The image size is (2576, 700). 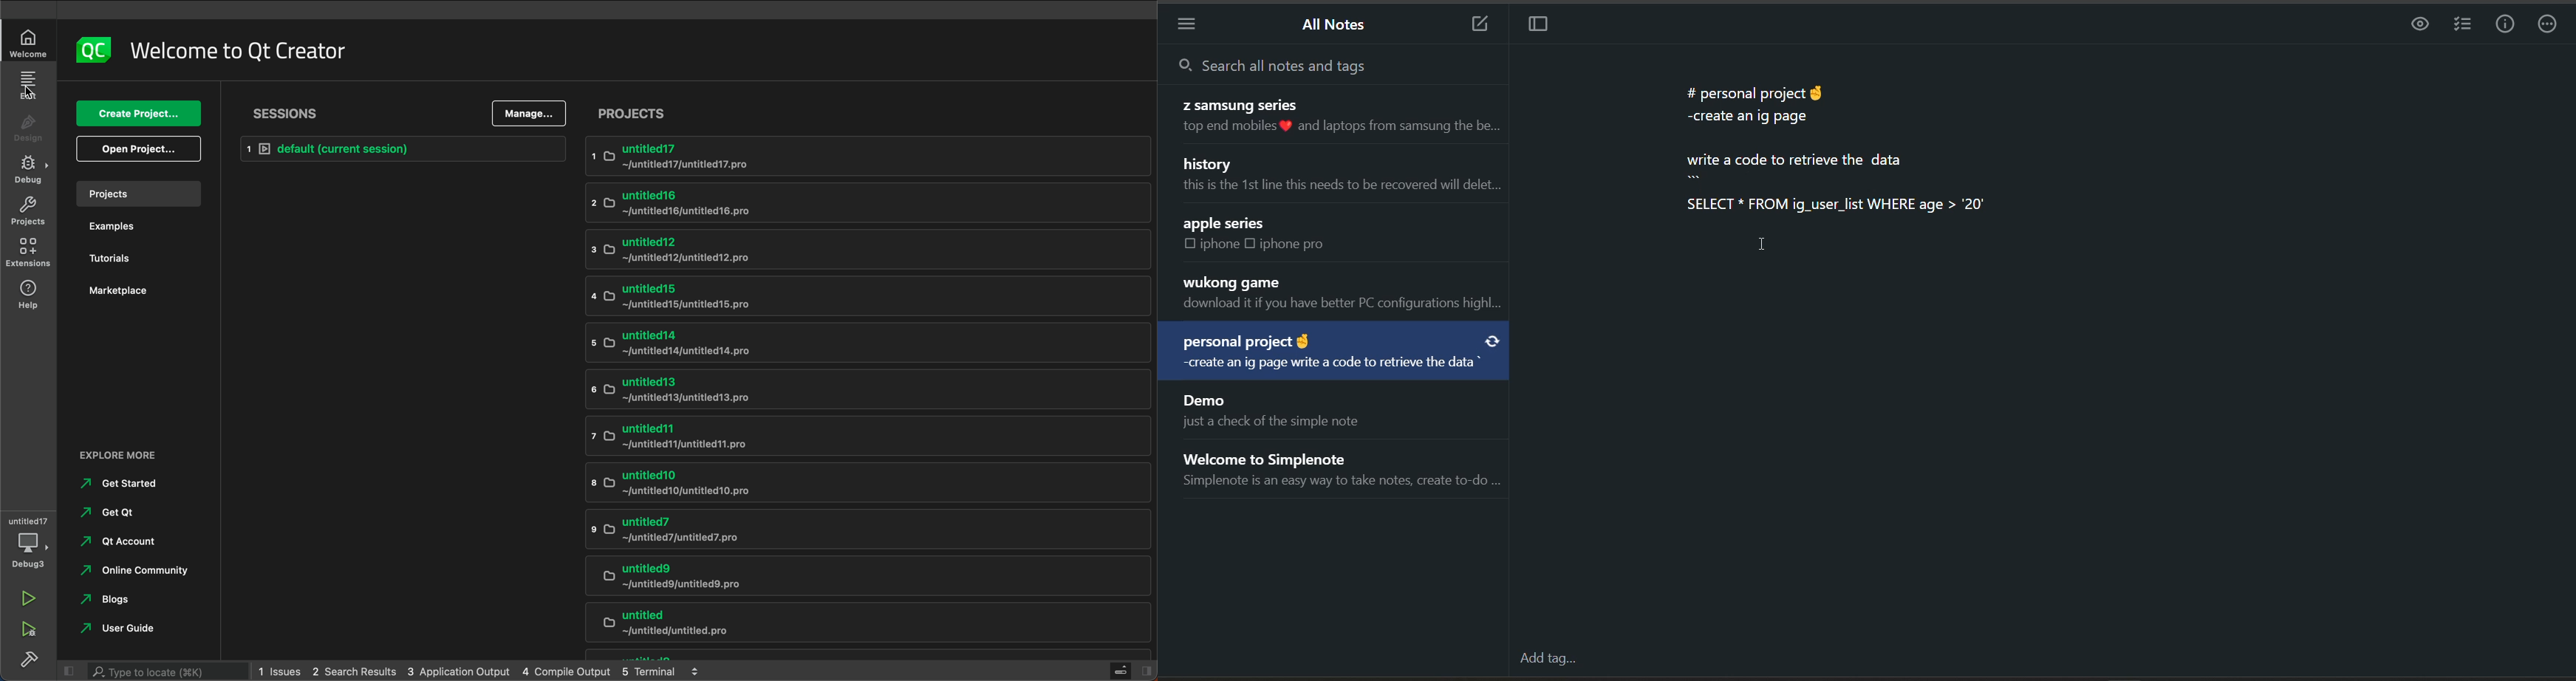 I want to click on open, so click(x=139, y=152).